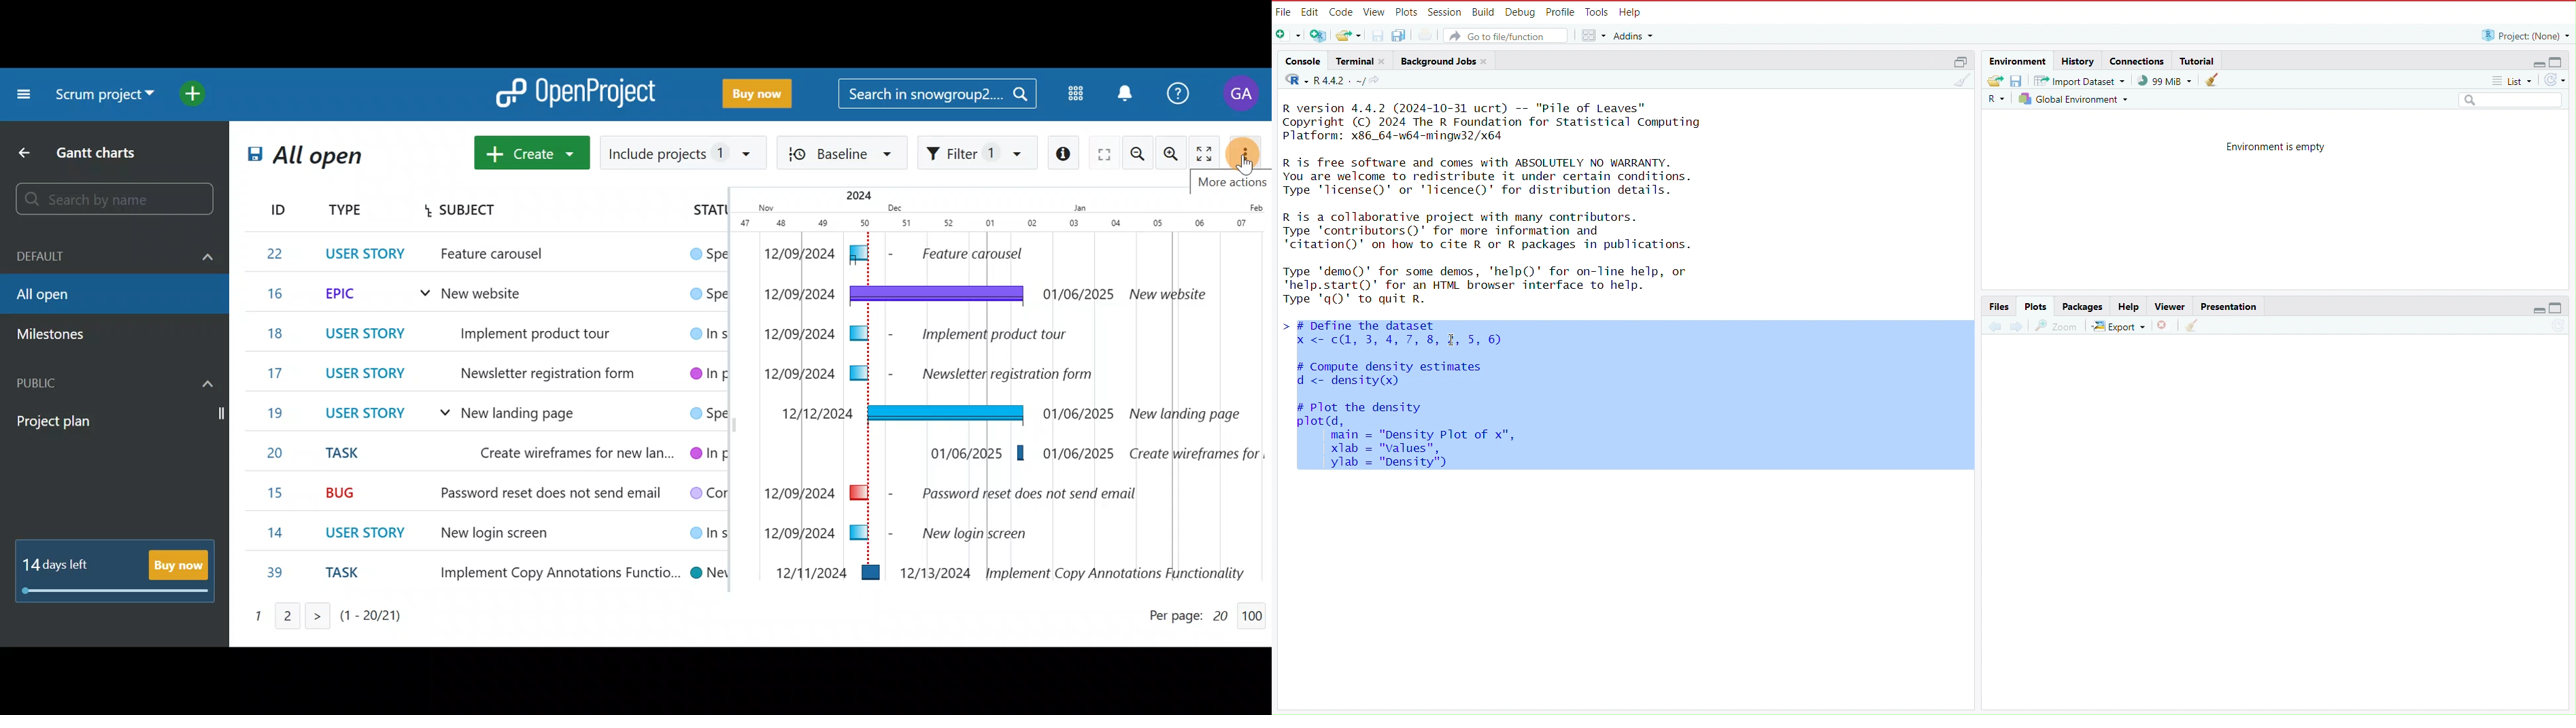 Image resolution: width=2576 pixels, height=728 pixels. I want to click on import dataset, so click(2080, 82).